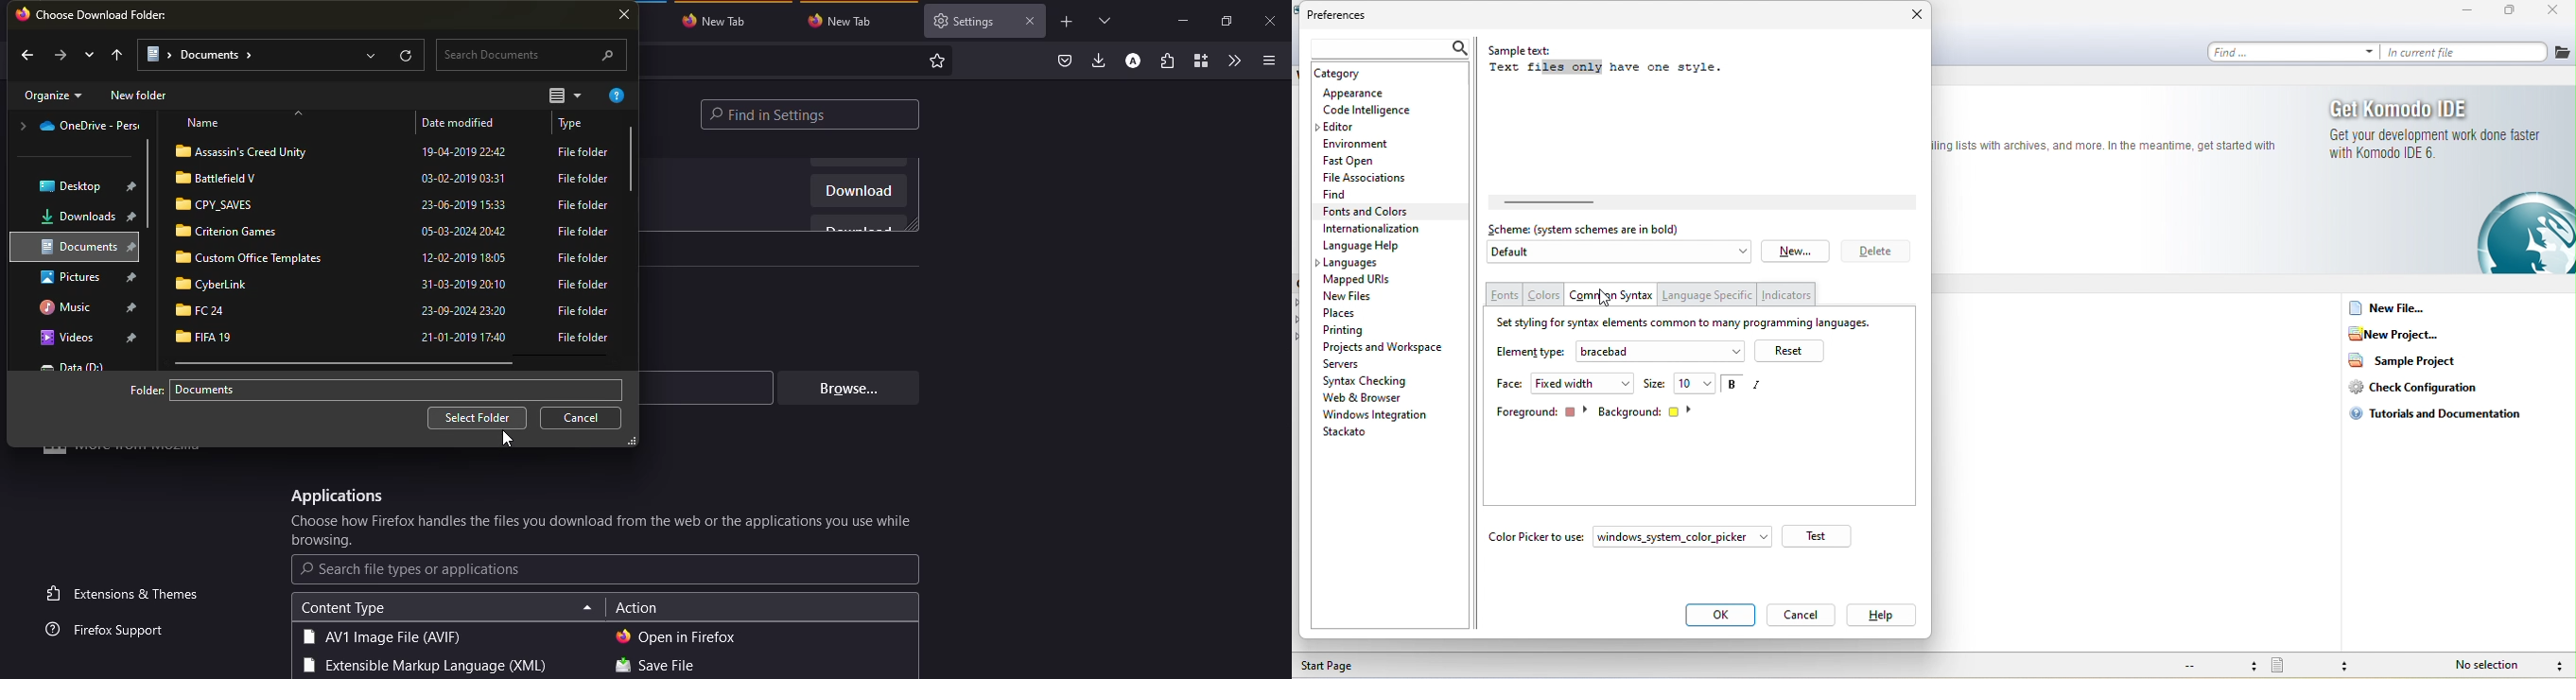 The image size is (2576, 700). Describe the element at coordinates (586, 287) in the screenshot. I see `type` at that location.